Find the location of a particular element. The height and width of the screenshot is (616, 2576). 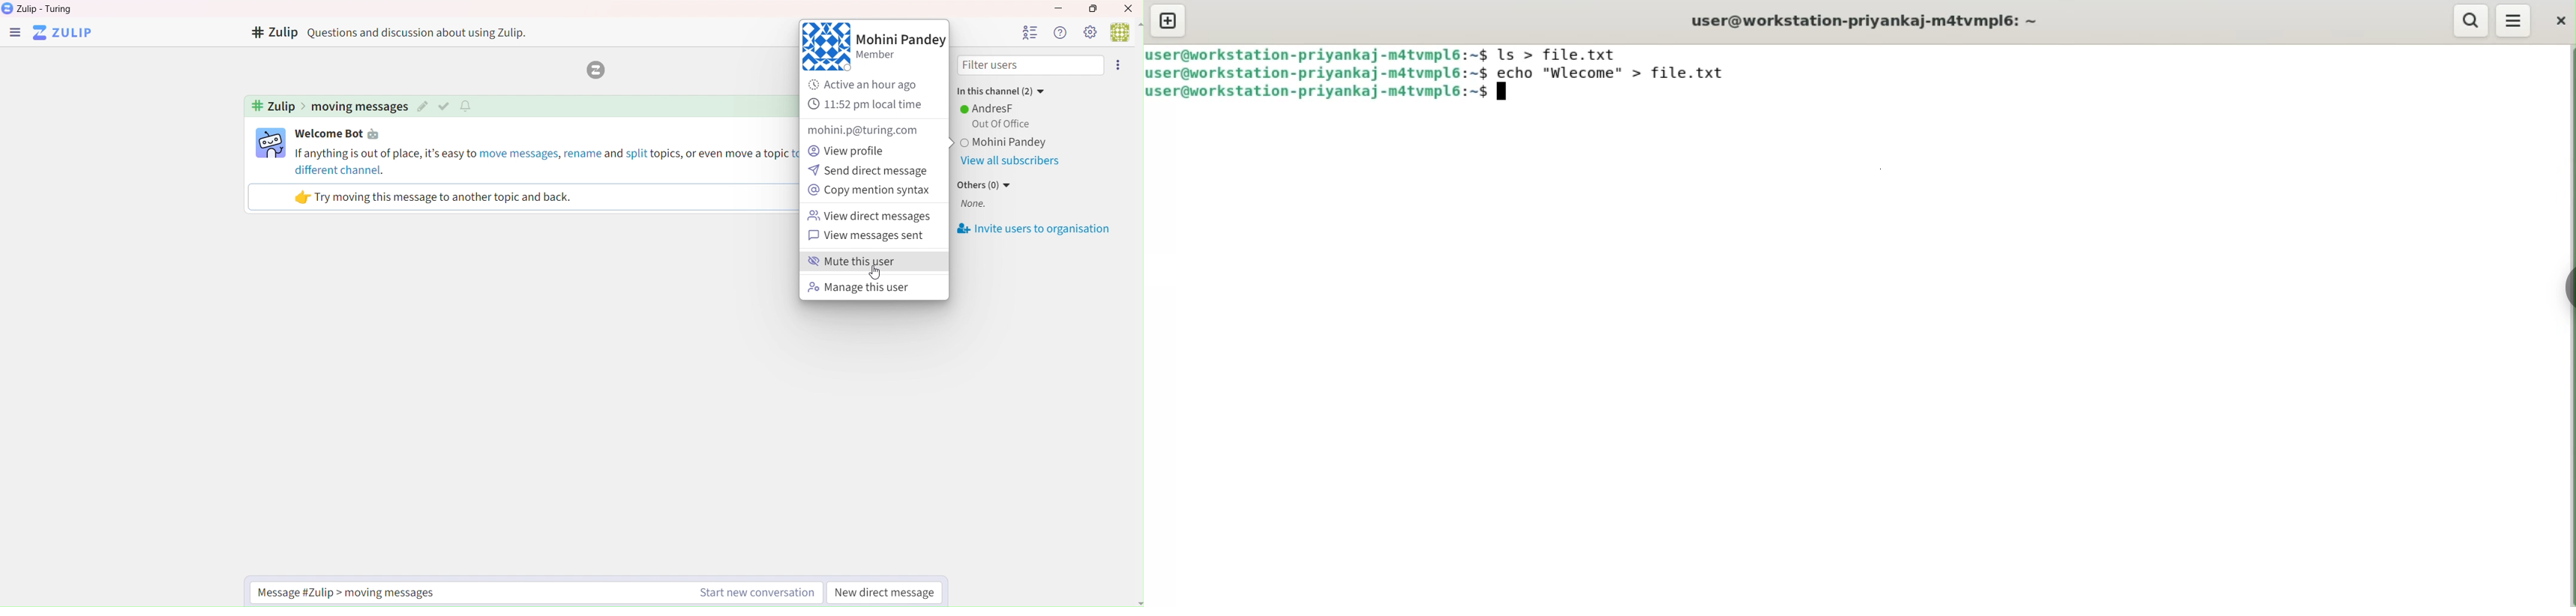

mute this user is located at coordinates (870, 263).